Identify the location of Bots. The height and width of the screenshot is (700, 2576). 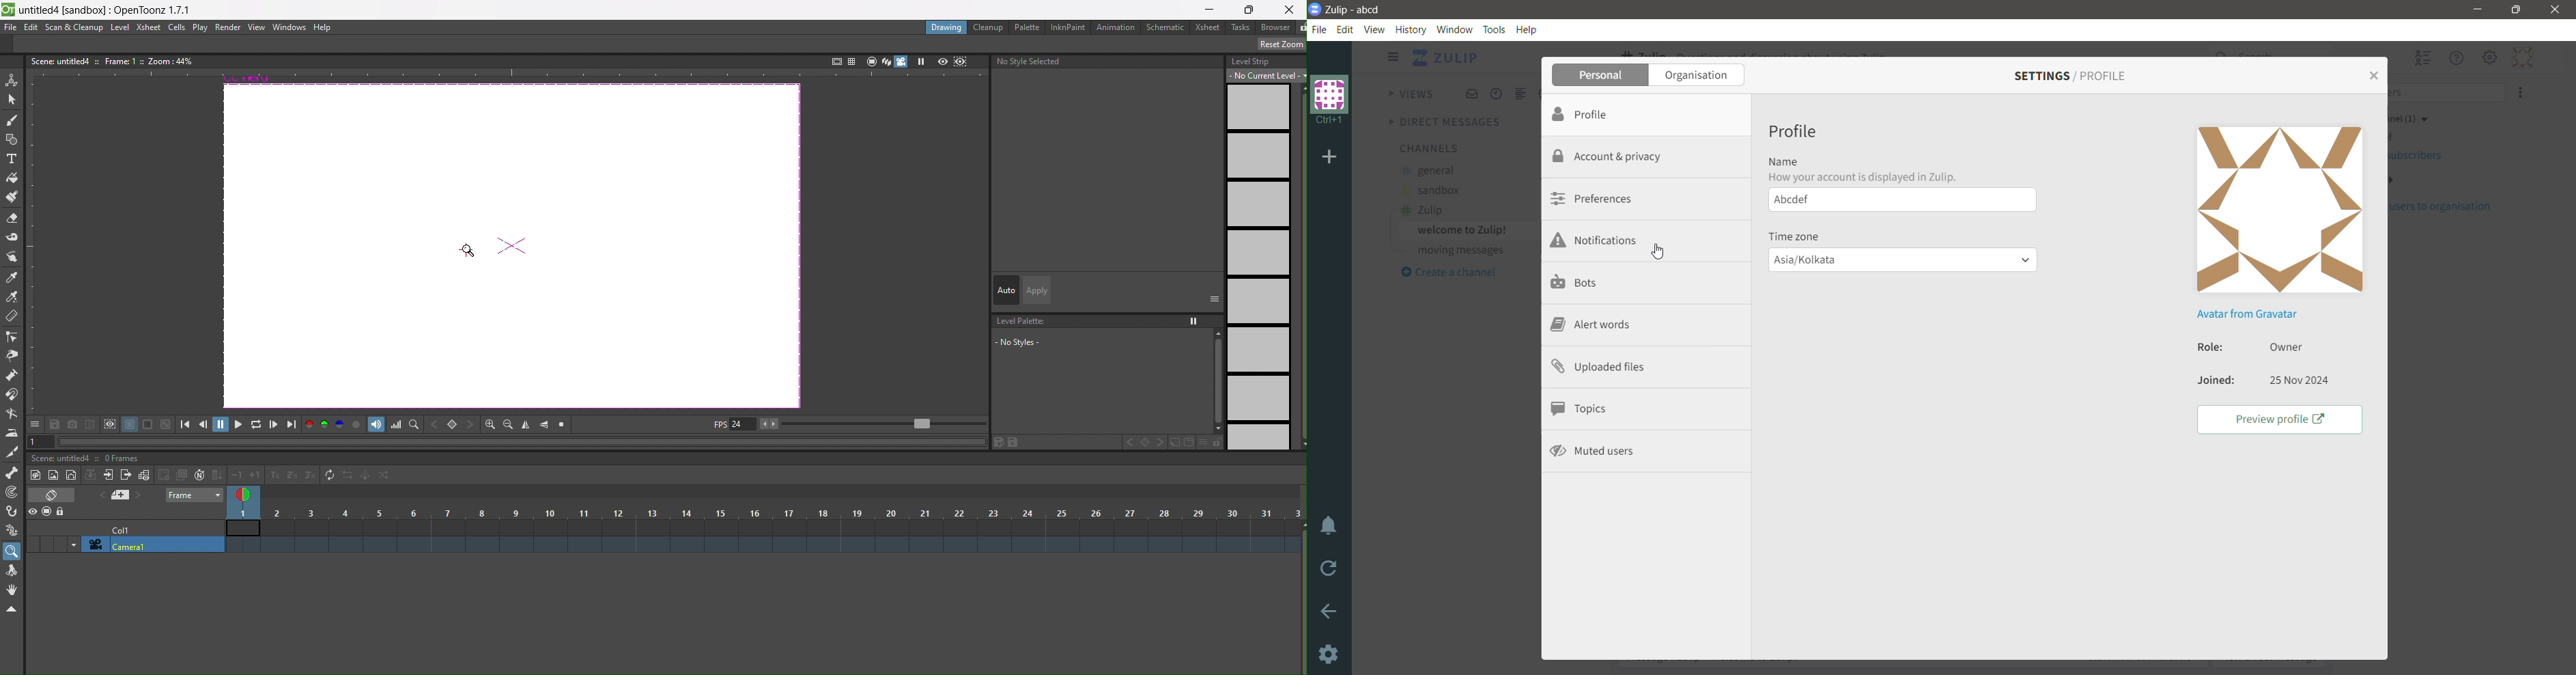
(1577, 283).